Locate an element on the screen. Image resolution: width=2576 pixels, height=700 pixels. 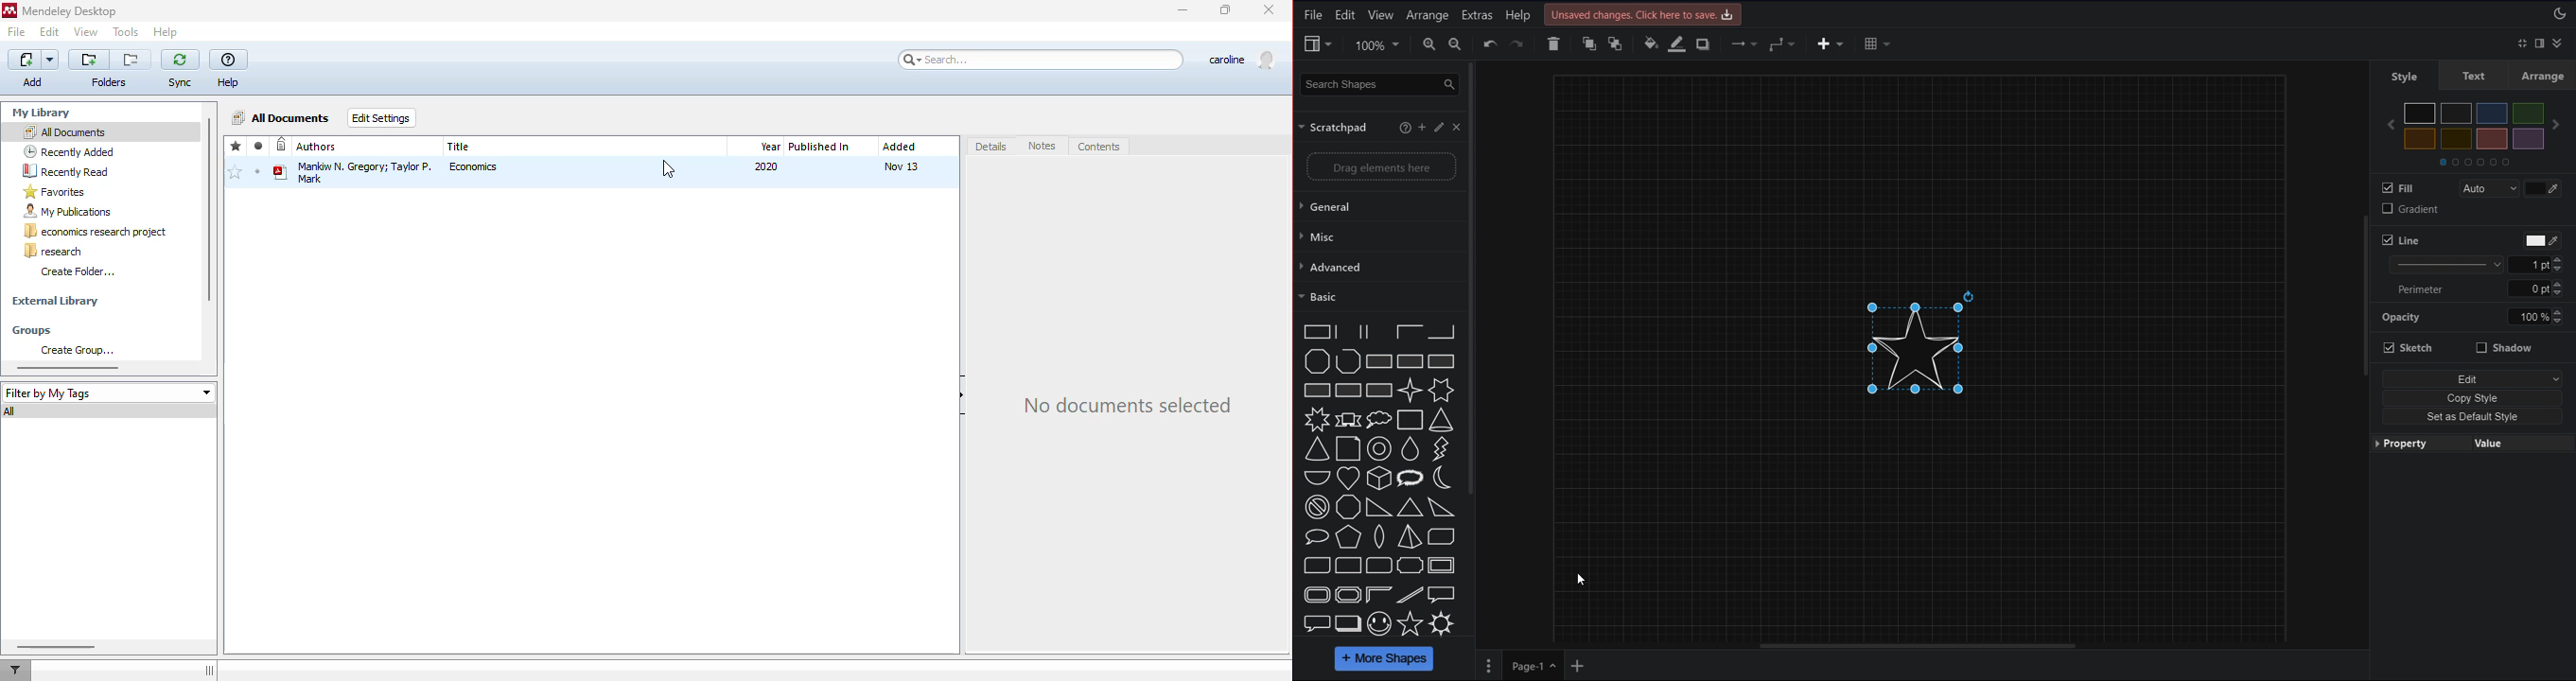
banner is located at coordinates (1348, 420).